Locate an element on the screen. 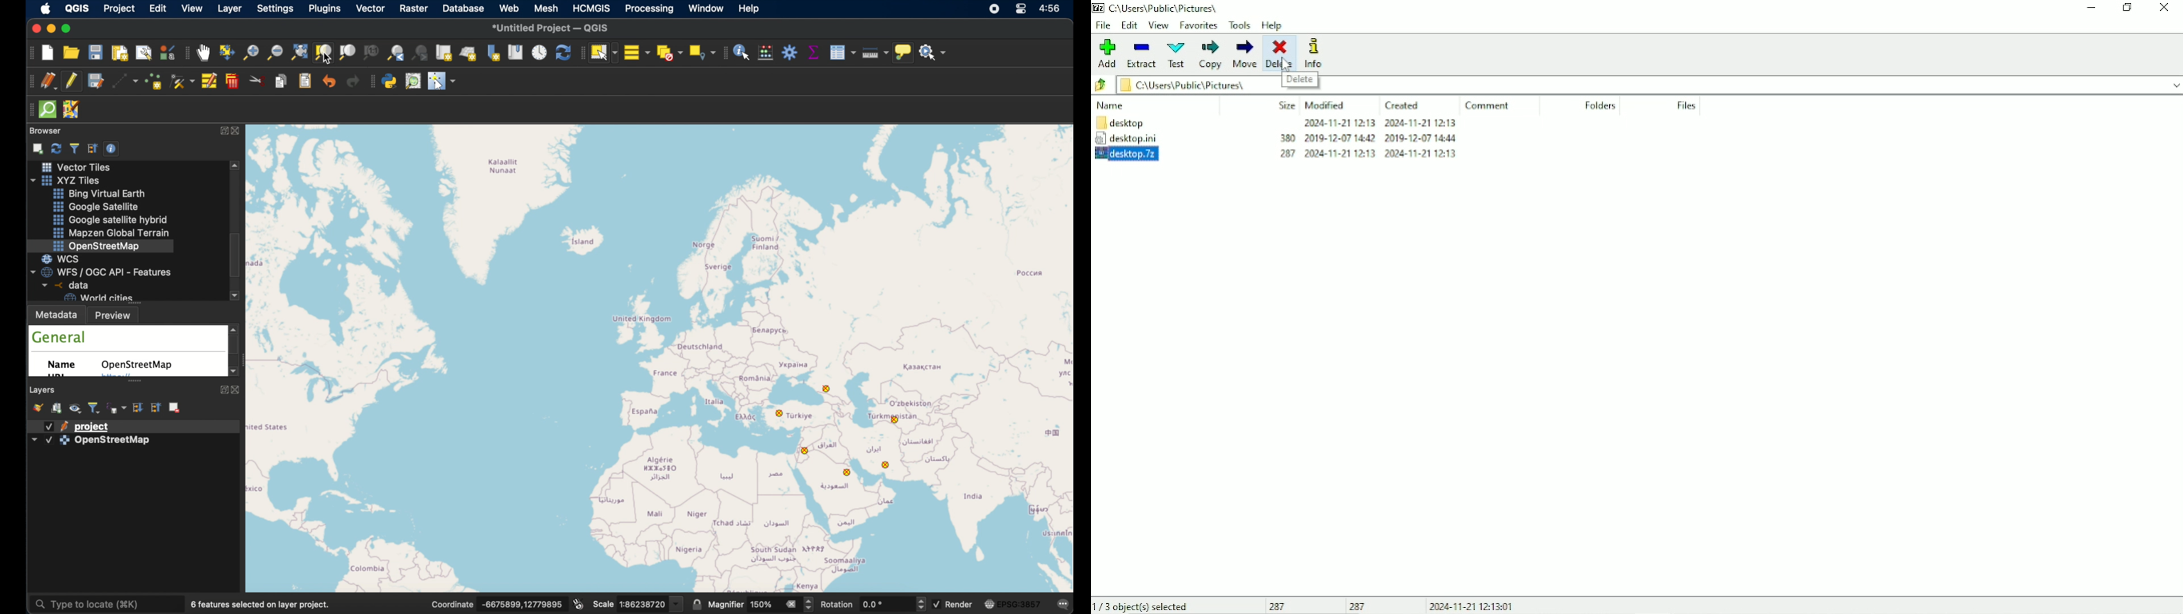 The image size is (2184, 616). project toolbar is located at coordinates (28, 54).